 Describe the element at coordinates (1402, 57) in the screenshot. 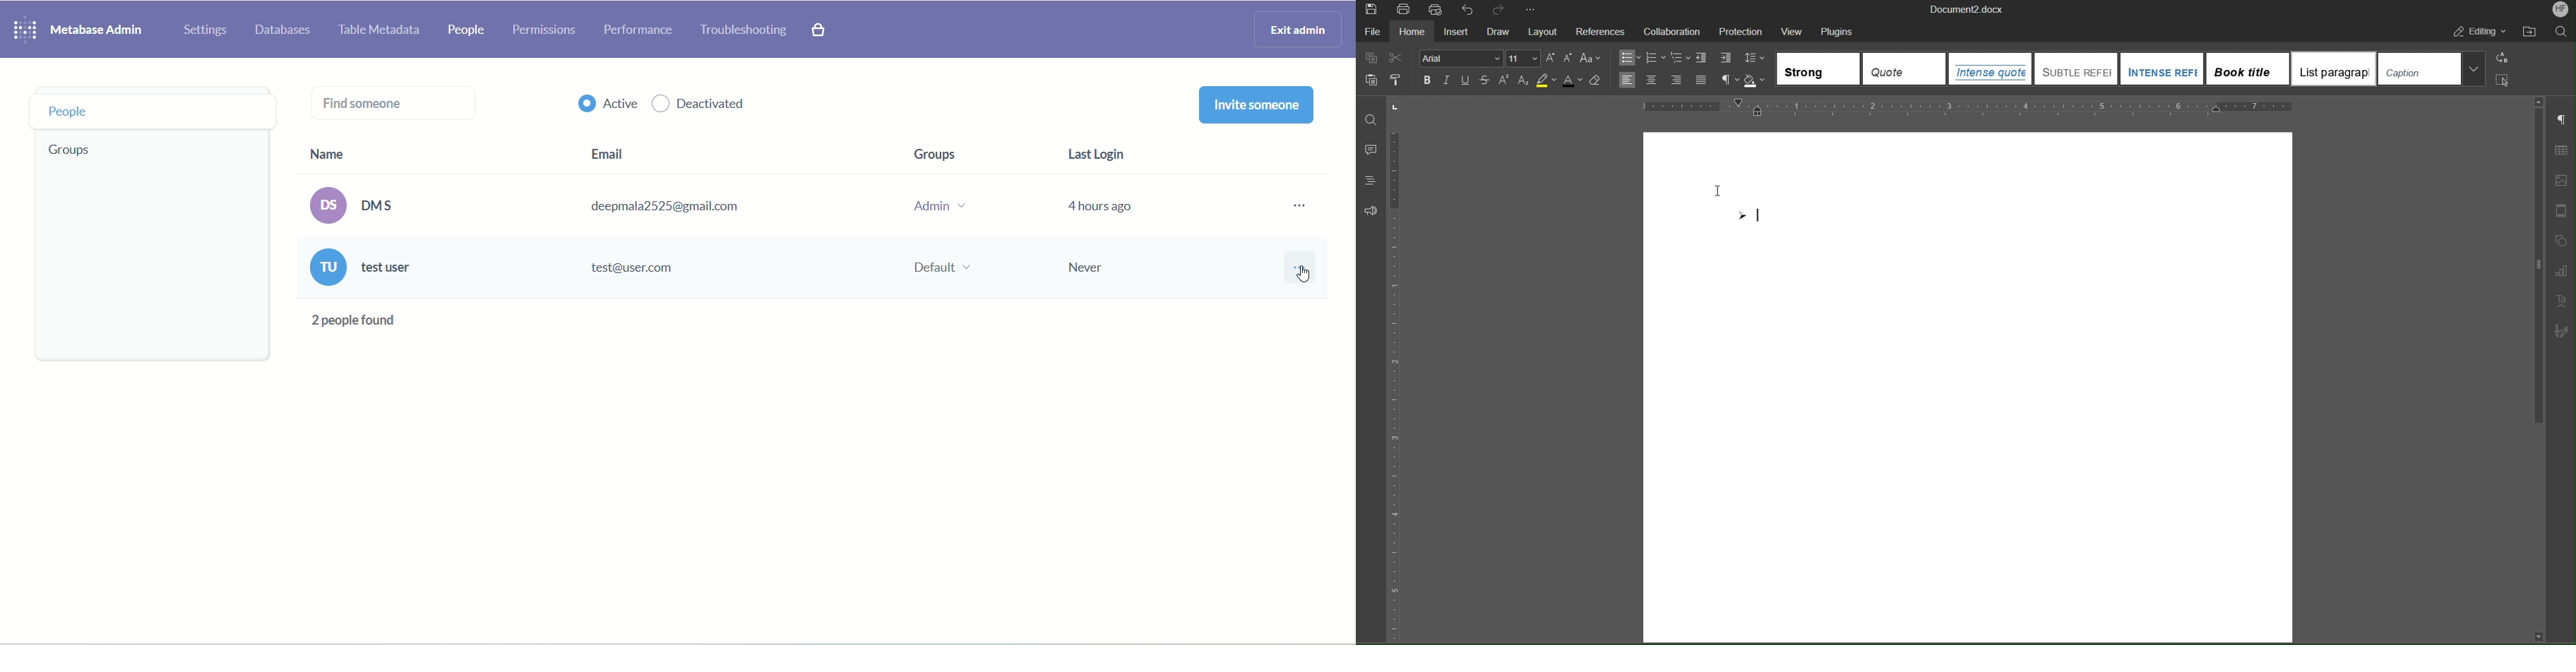

I see `Cut` at that location.